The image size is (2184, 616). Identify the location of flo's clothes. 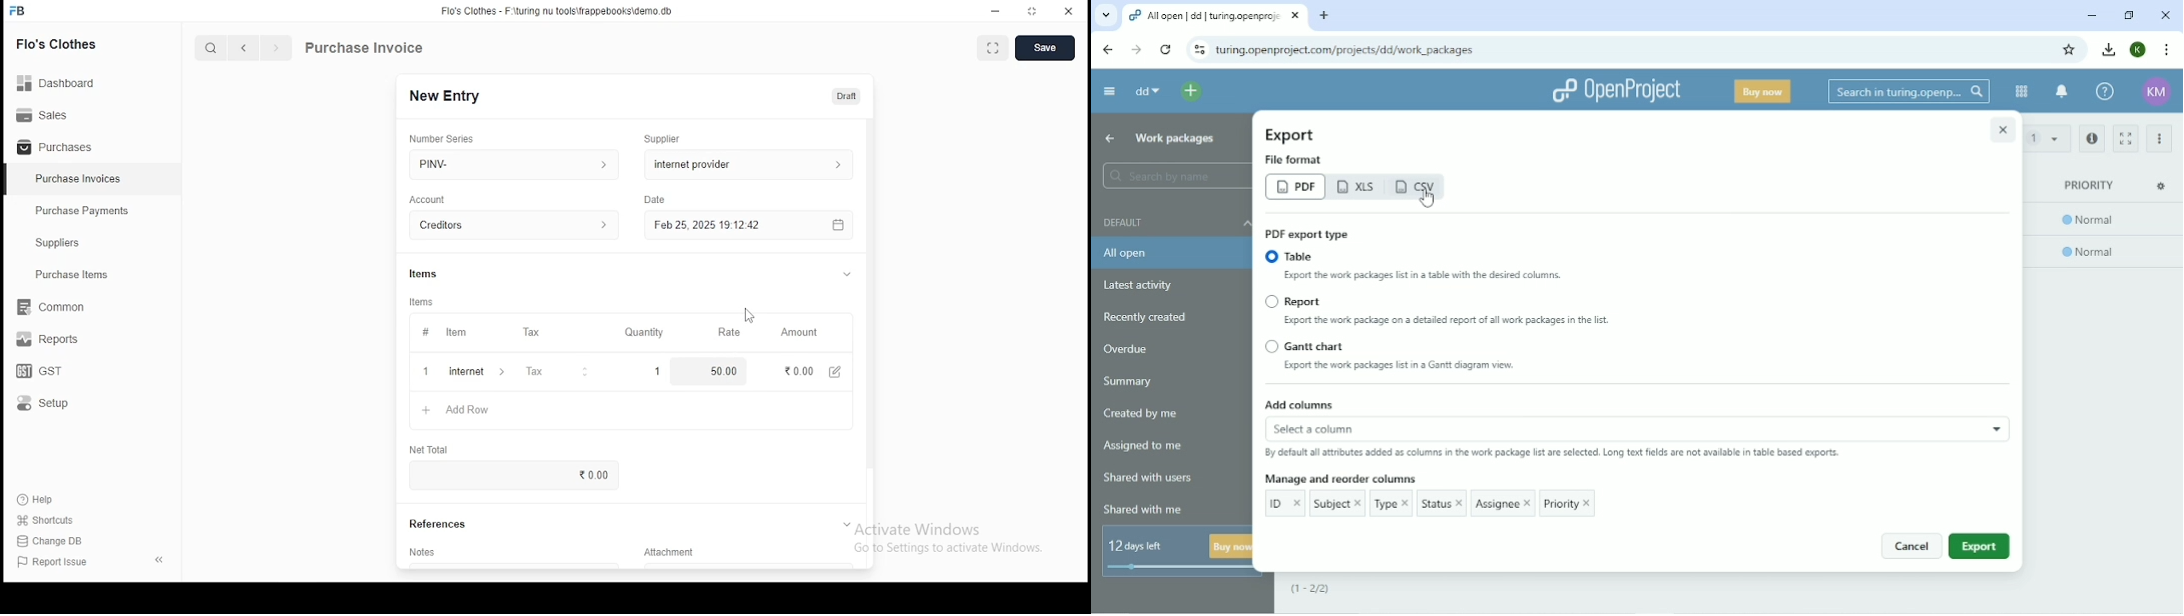
(59, 43).